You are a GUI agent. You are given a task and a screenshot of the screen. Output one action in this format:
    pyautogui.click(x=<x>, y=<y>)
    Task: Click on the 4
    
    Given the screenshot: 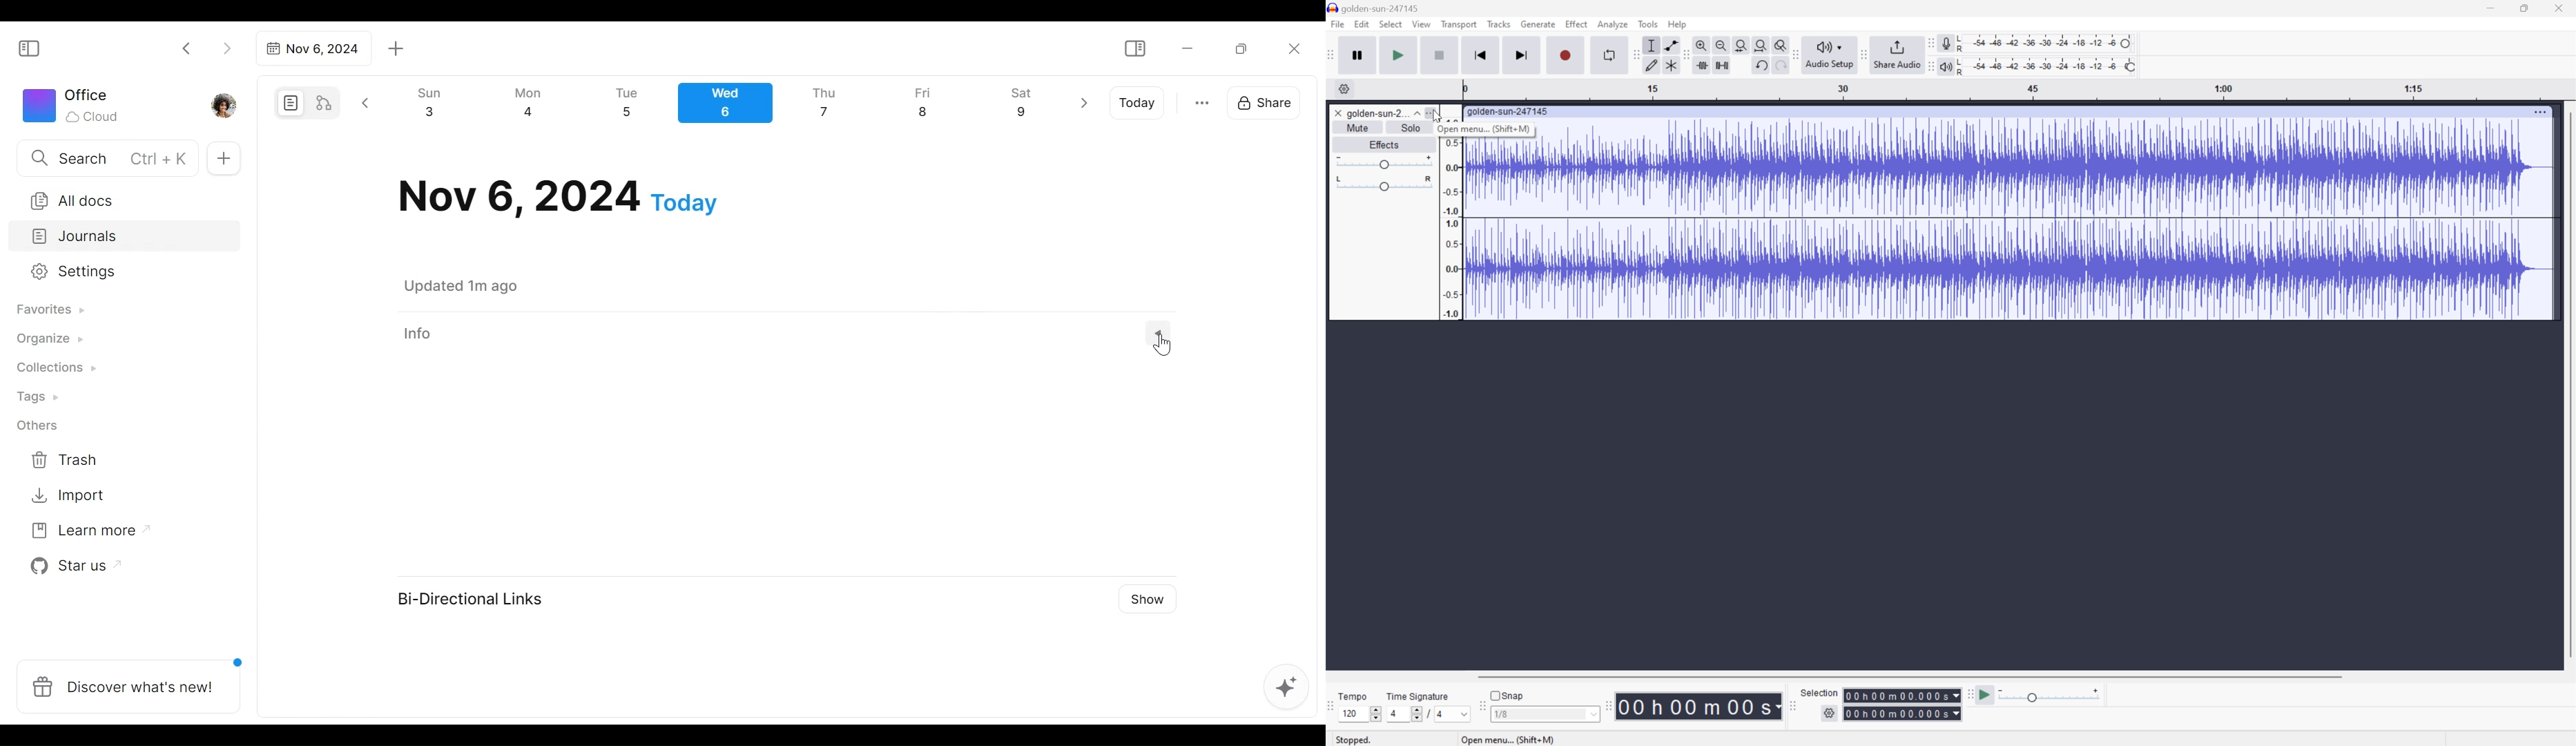 What is the action you would take?
    pyautogui.click(x=1394, y=712)
    